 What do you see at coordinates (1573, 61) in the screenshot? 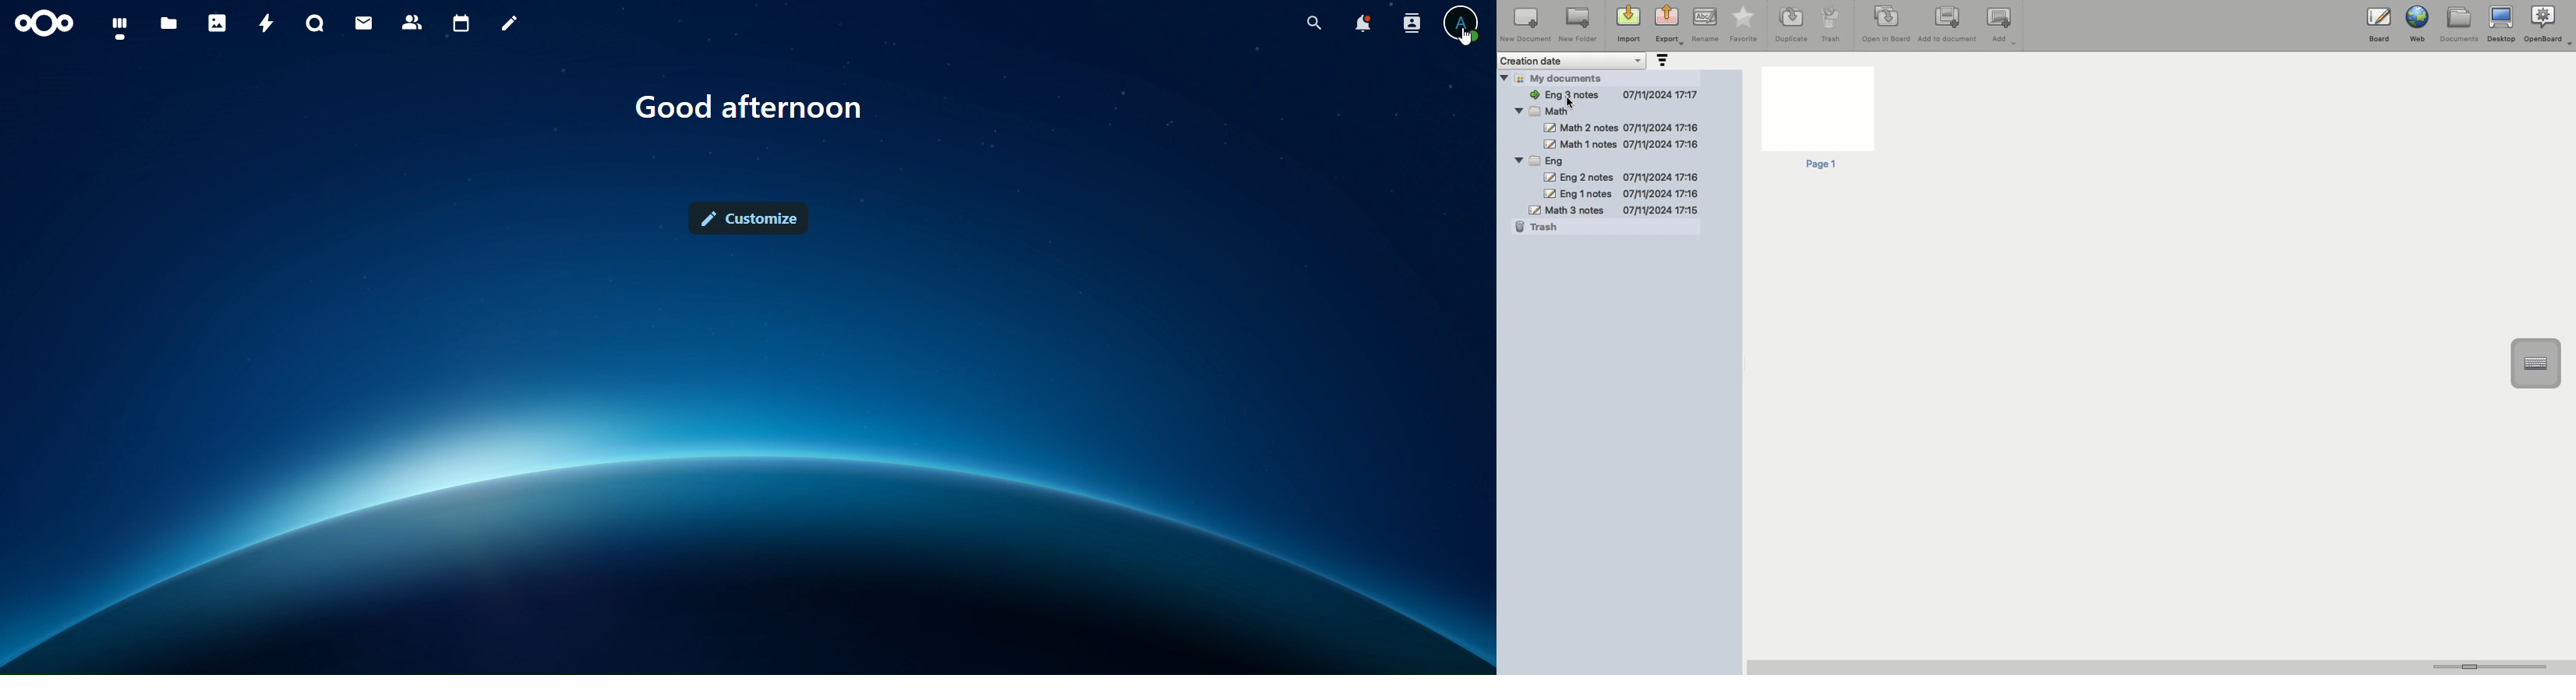
I see `Creation date` at bounding box center [1573, 61].